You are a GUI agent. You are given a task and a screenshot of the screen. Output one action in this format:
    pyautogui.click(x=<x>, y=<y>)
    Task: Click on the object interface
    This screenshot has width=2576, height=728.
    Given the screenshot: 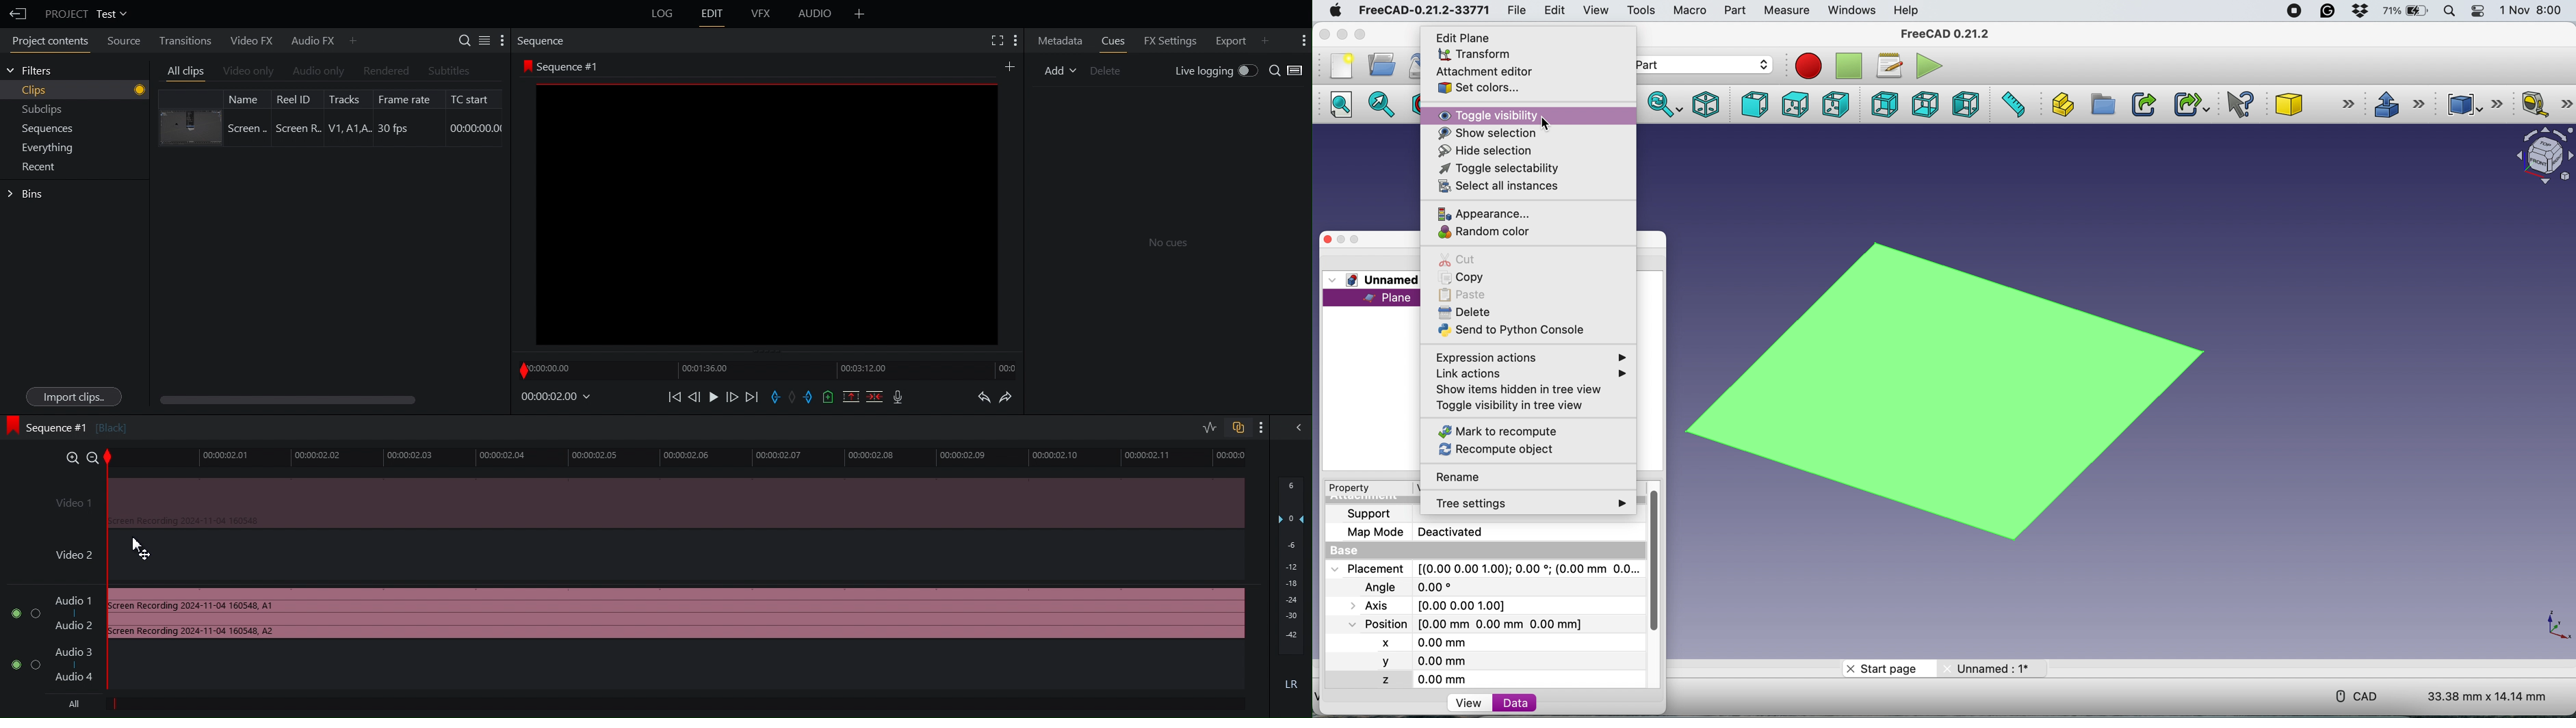 What is the action you would take?
    pyautogui.click(x=2540, y=158)
    